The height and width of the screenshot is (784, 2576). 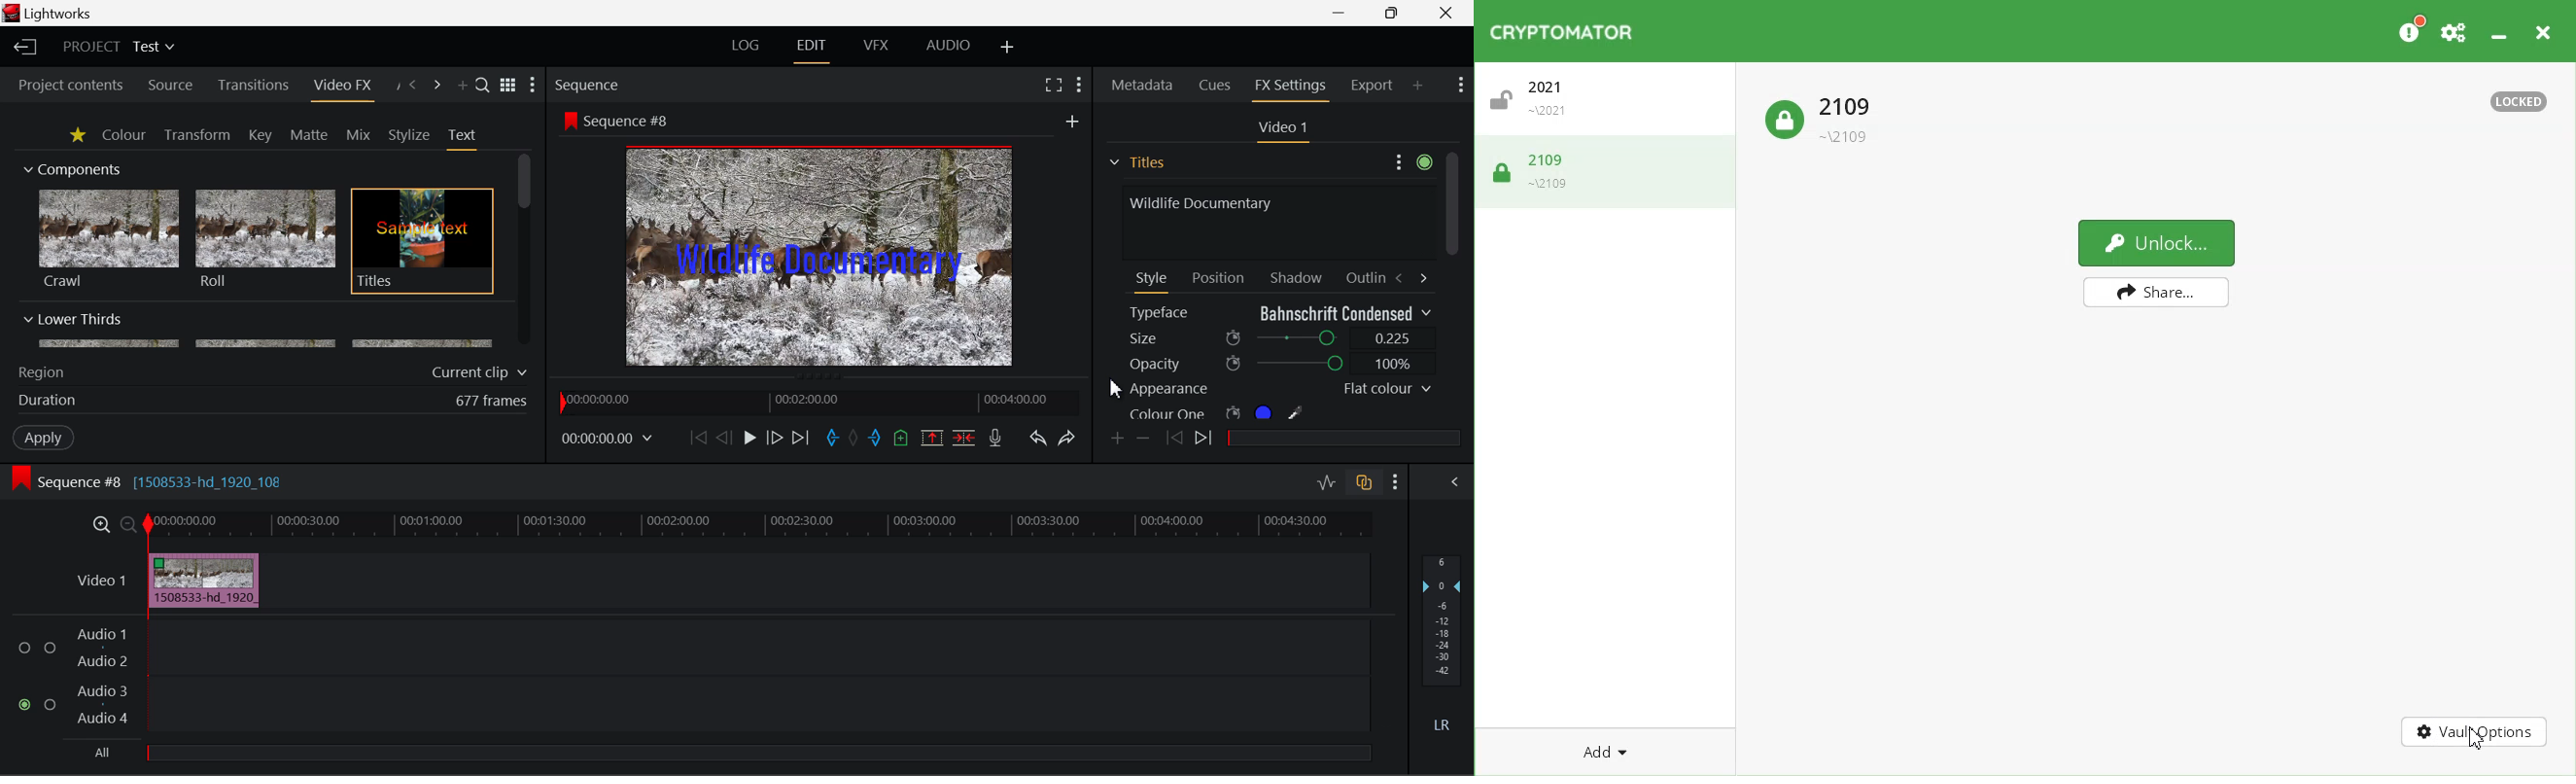 I want to click on Sequence #8, so click(x=633, y=121).